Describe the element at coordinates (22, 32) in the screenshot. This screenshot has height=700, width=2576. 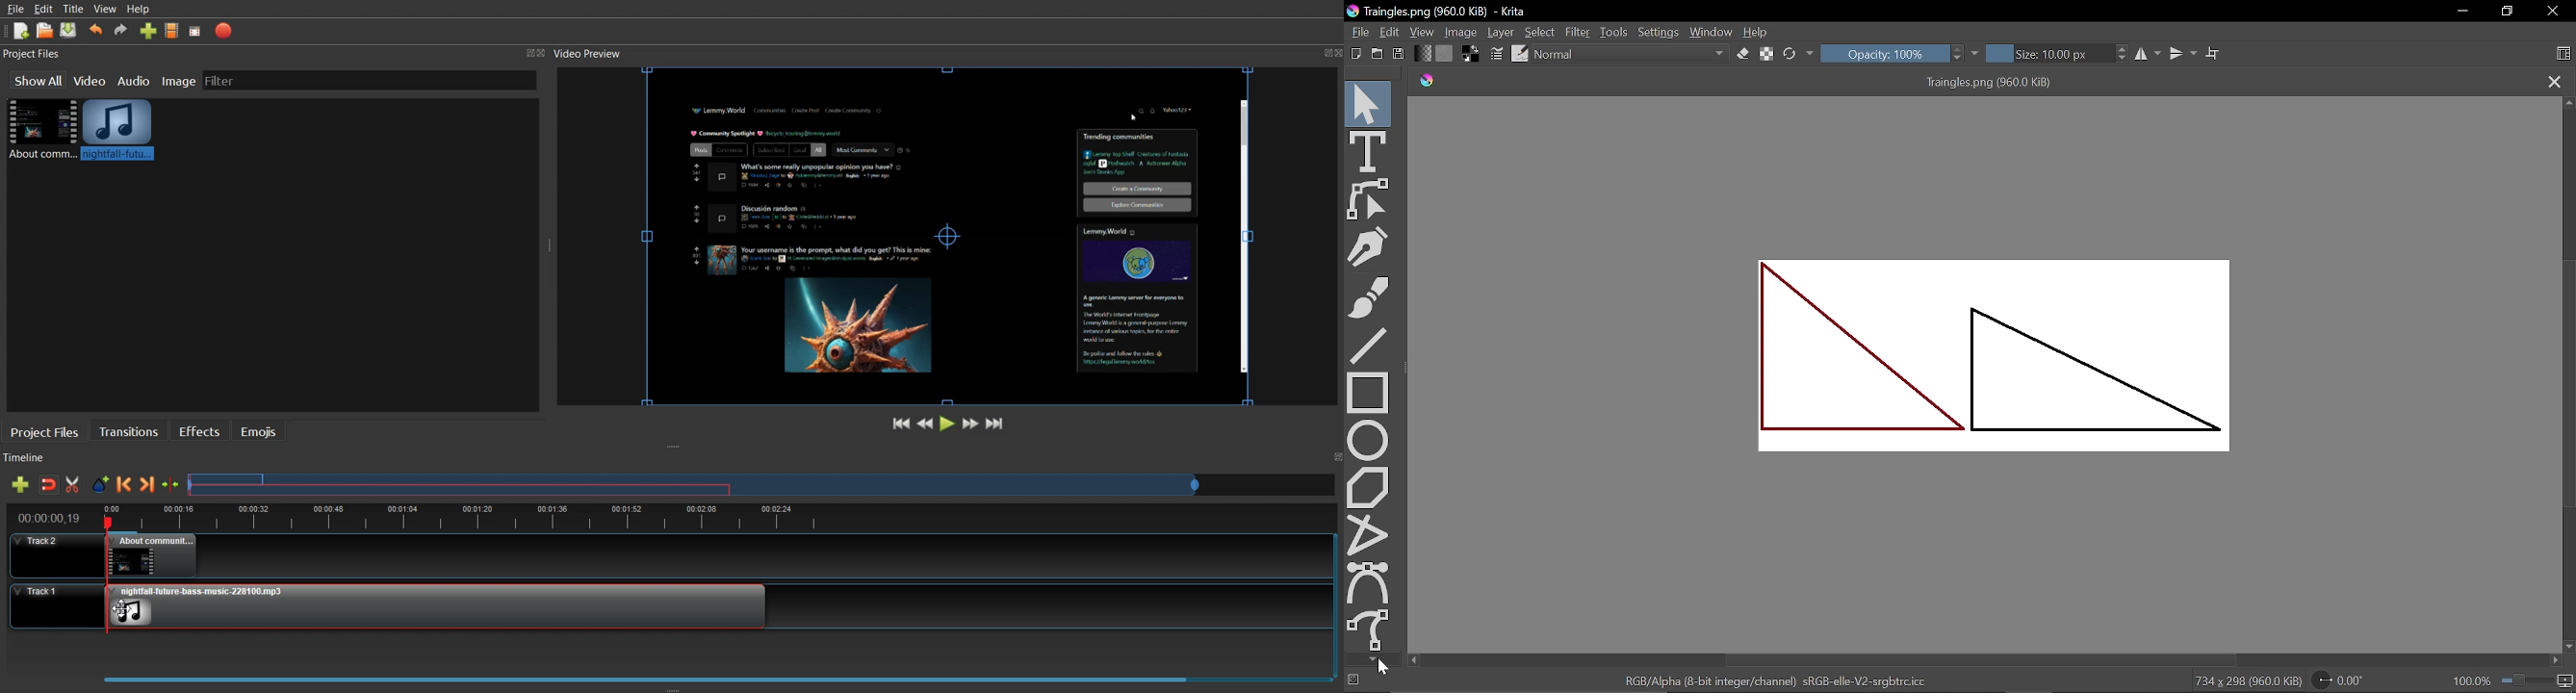
I see `New Project` at that location.